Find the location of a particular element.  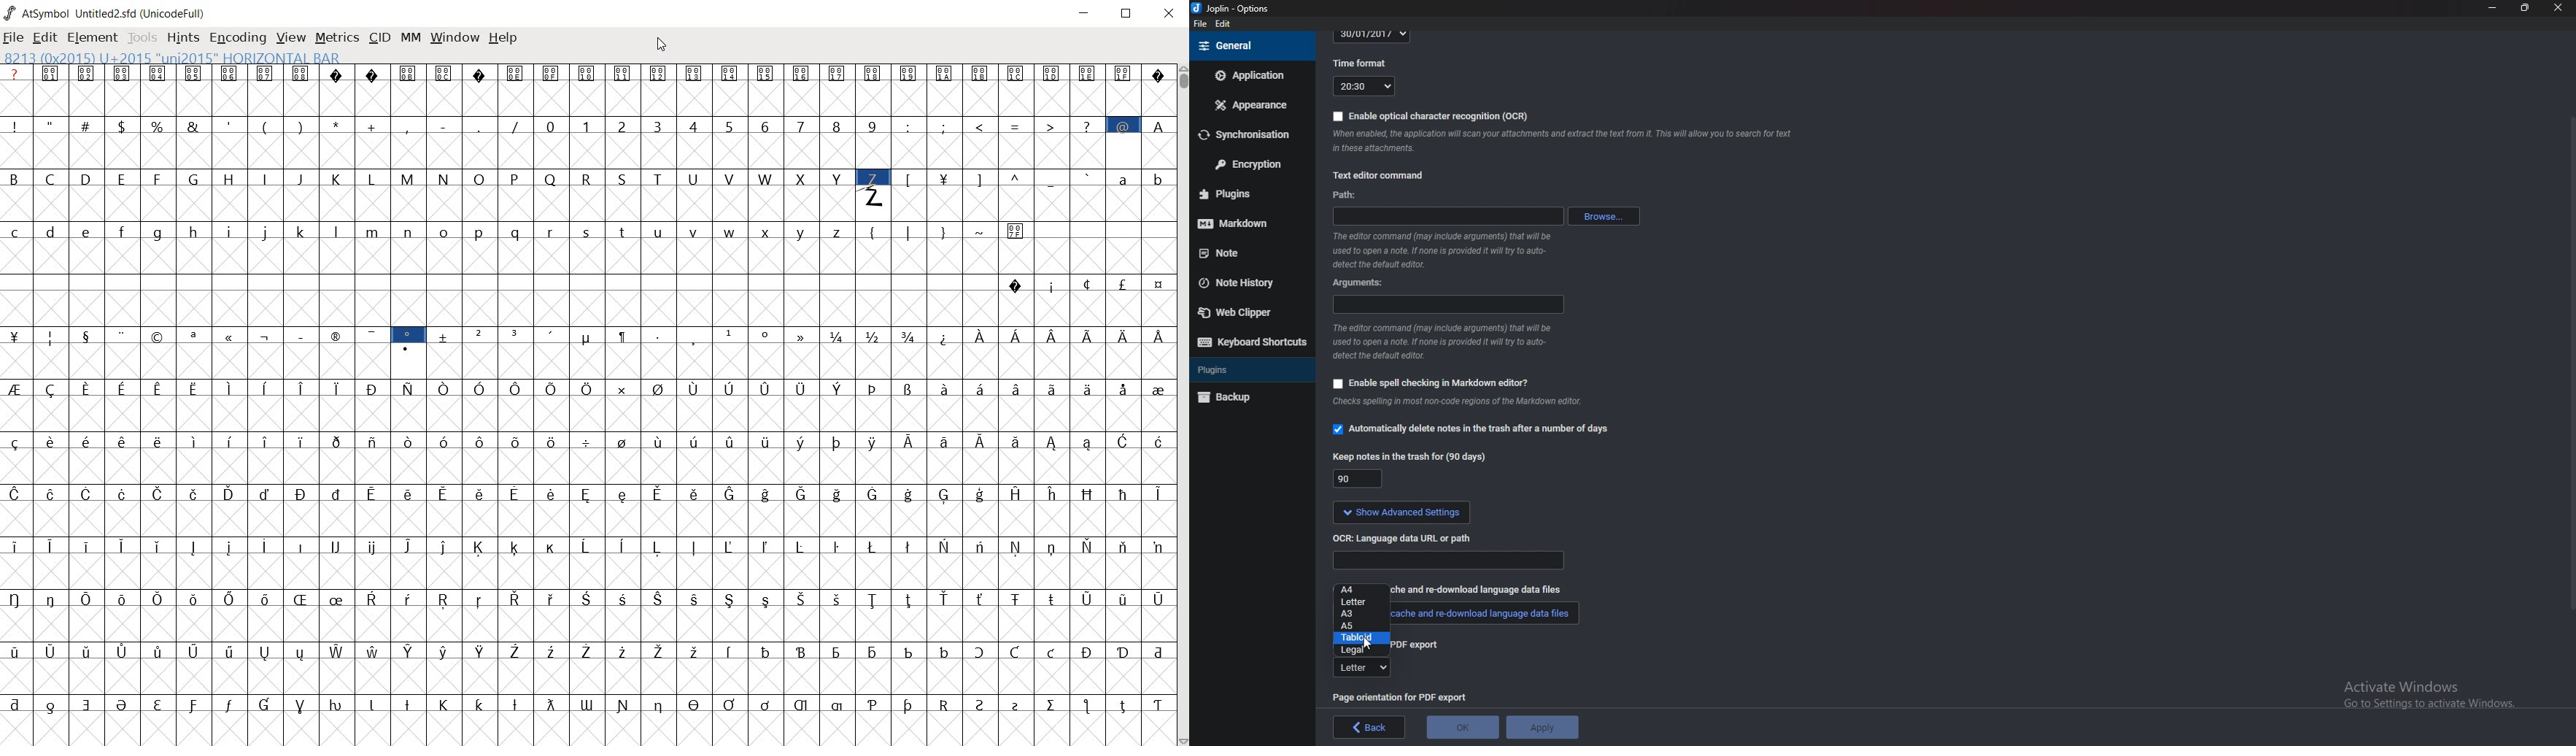

20:30 is located at coordinates (1364, 86).